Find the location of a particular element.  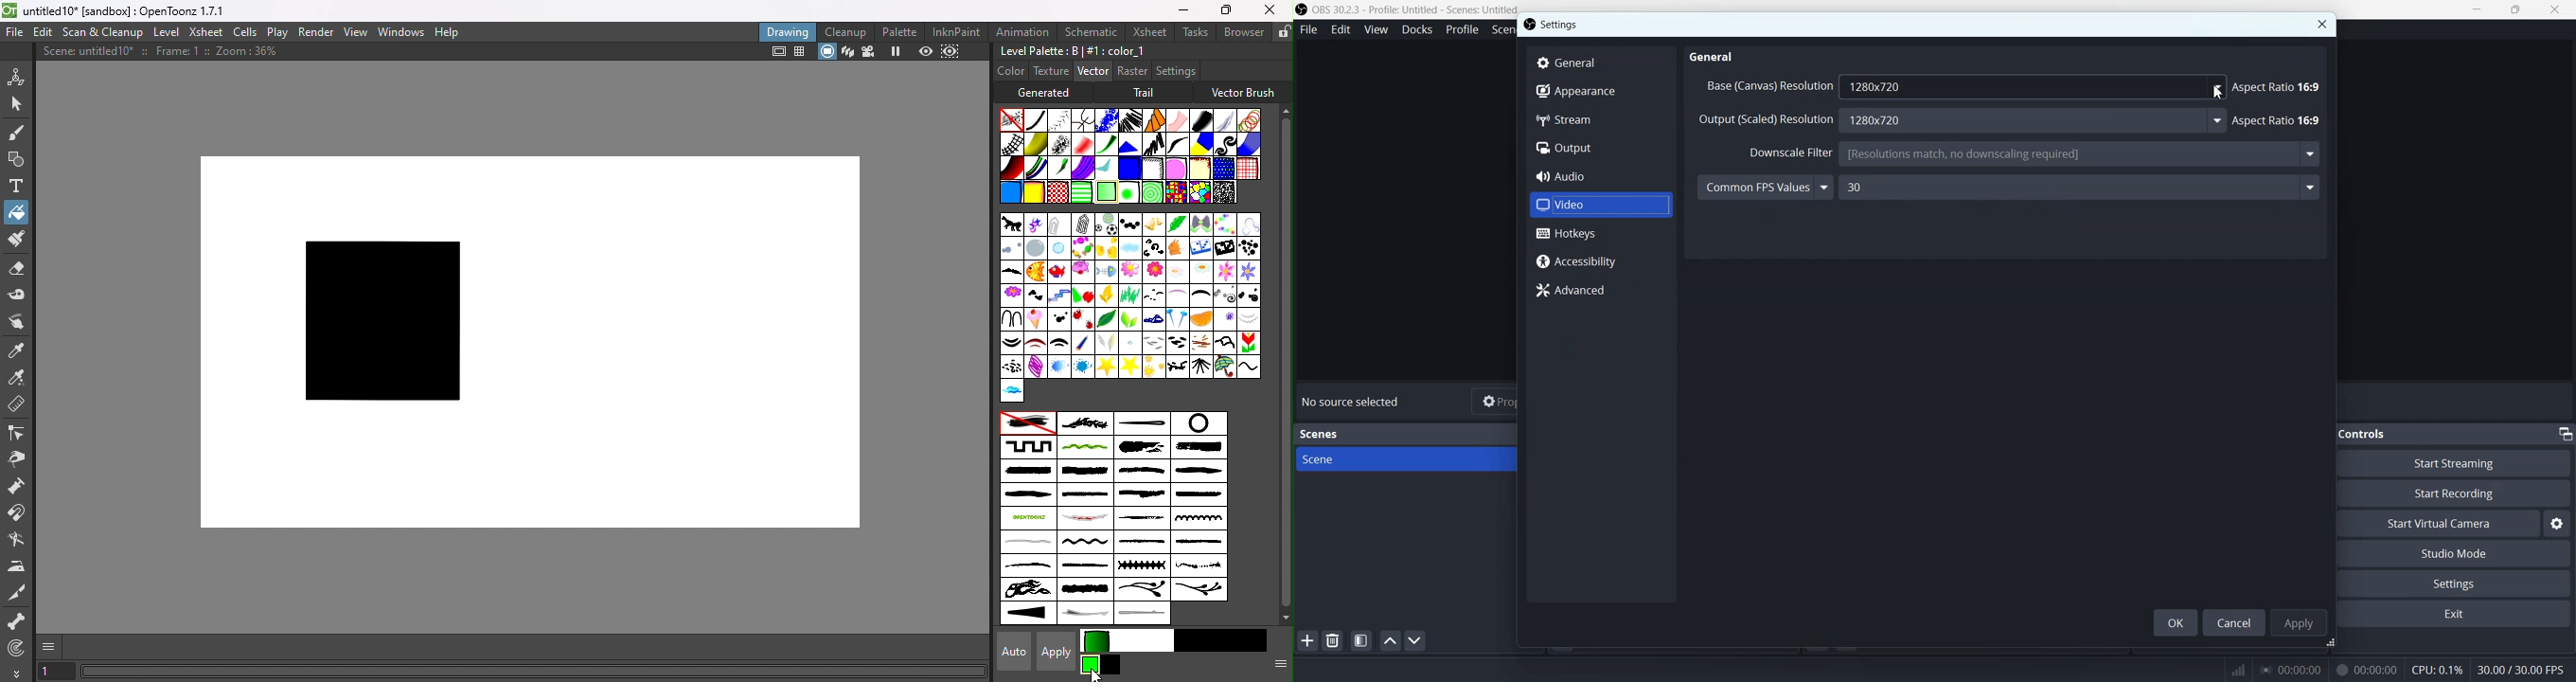

Edit is located at coordinates (1341, 29).